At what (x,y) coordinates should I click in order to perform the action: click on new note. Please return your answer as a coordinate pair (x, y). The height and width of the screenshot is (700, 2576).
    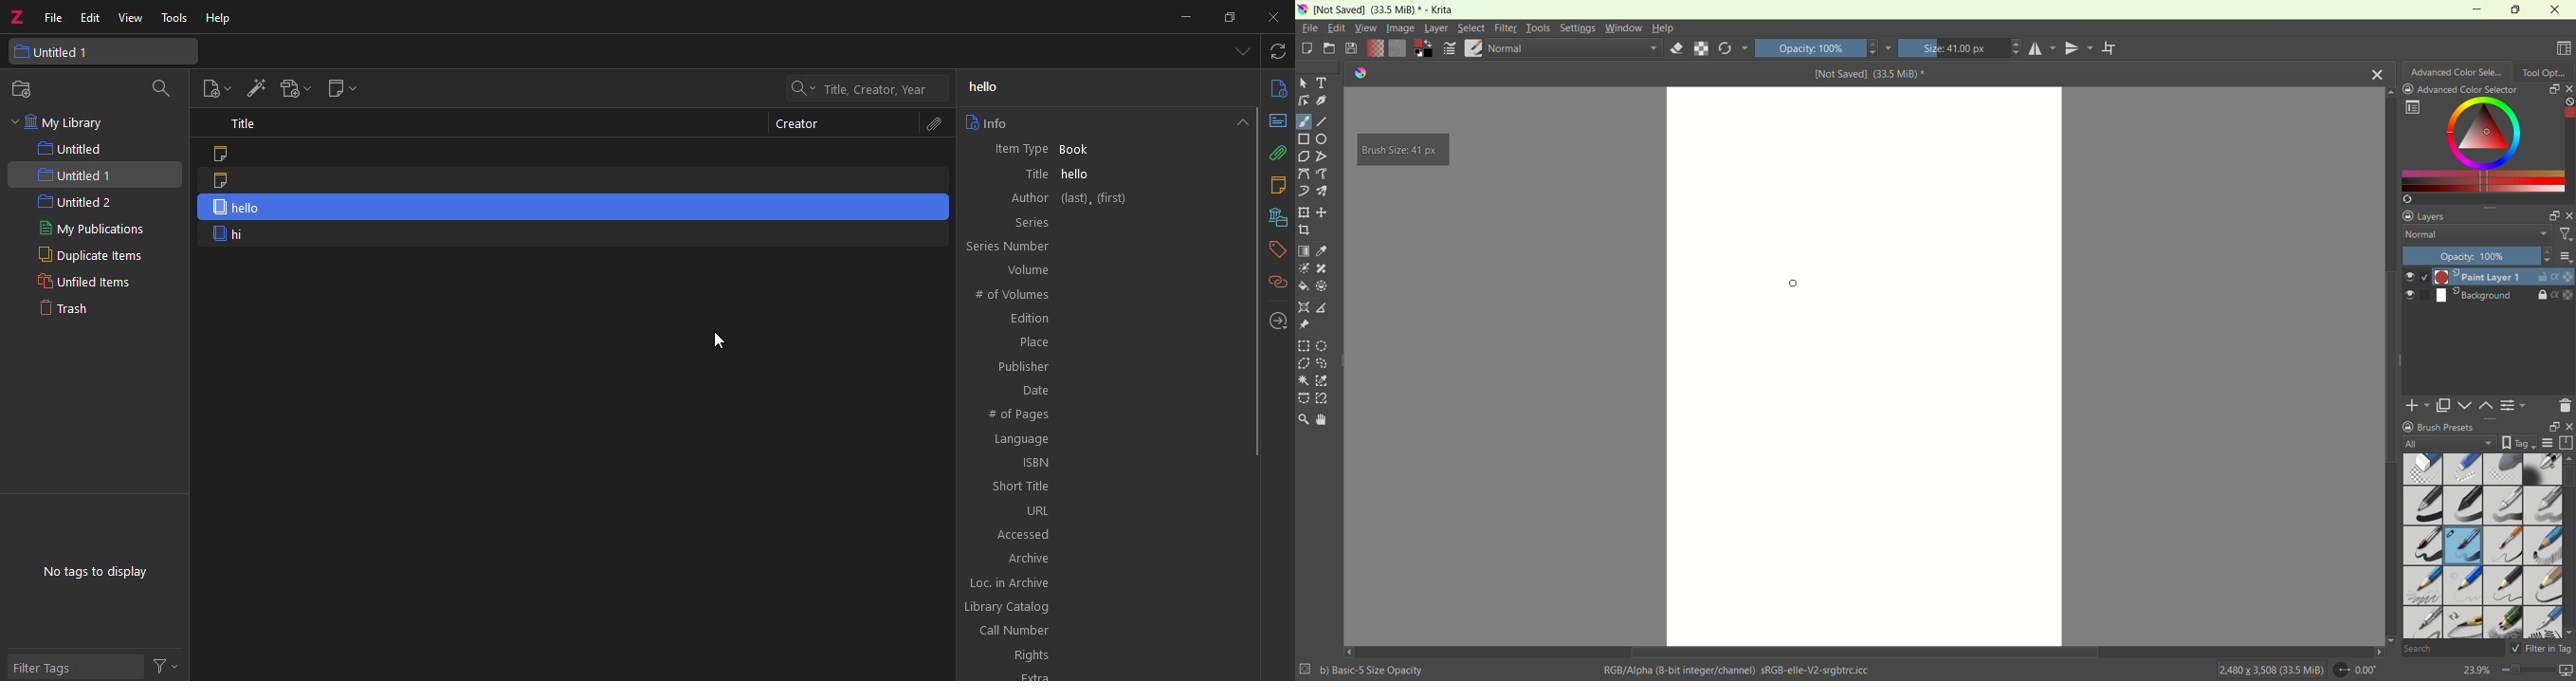
    Looking at the image, I should click on (340, 90).